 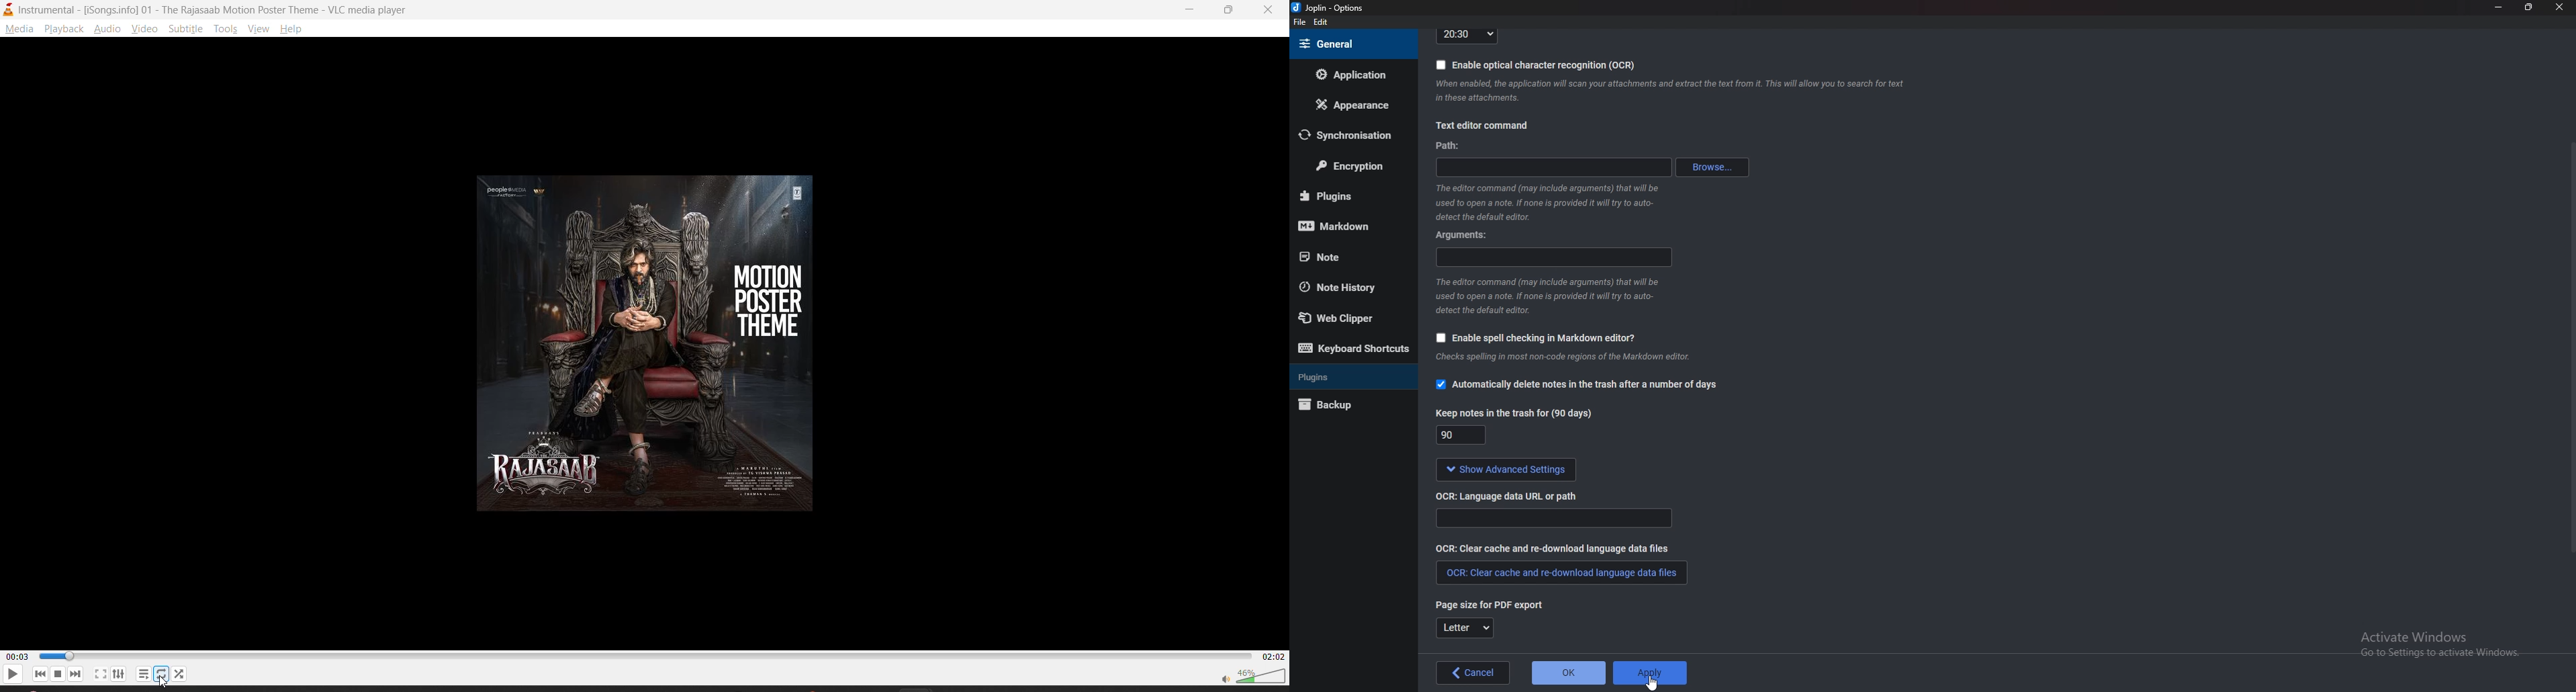 What do you see at coordinates (1475, 673) in the screenshot?
I see `back` at bounding box center [1475, 673].